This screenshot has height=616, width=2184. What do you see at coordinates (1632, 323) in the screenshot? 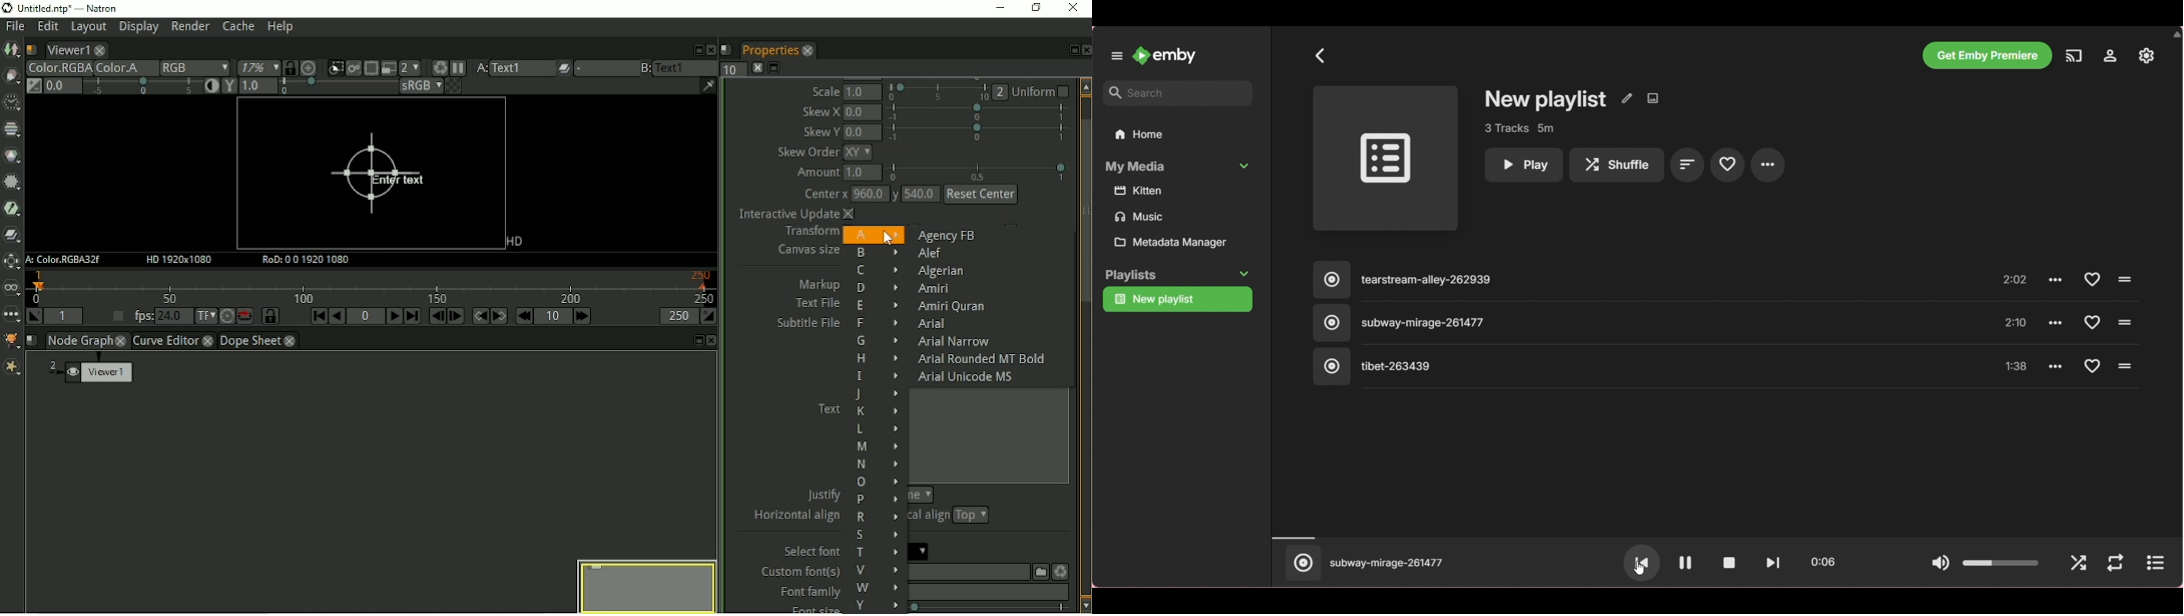
I see `Song 2, highlighted` at bounding box center [1632, 323].